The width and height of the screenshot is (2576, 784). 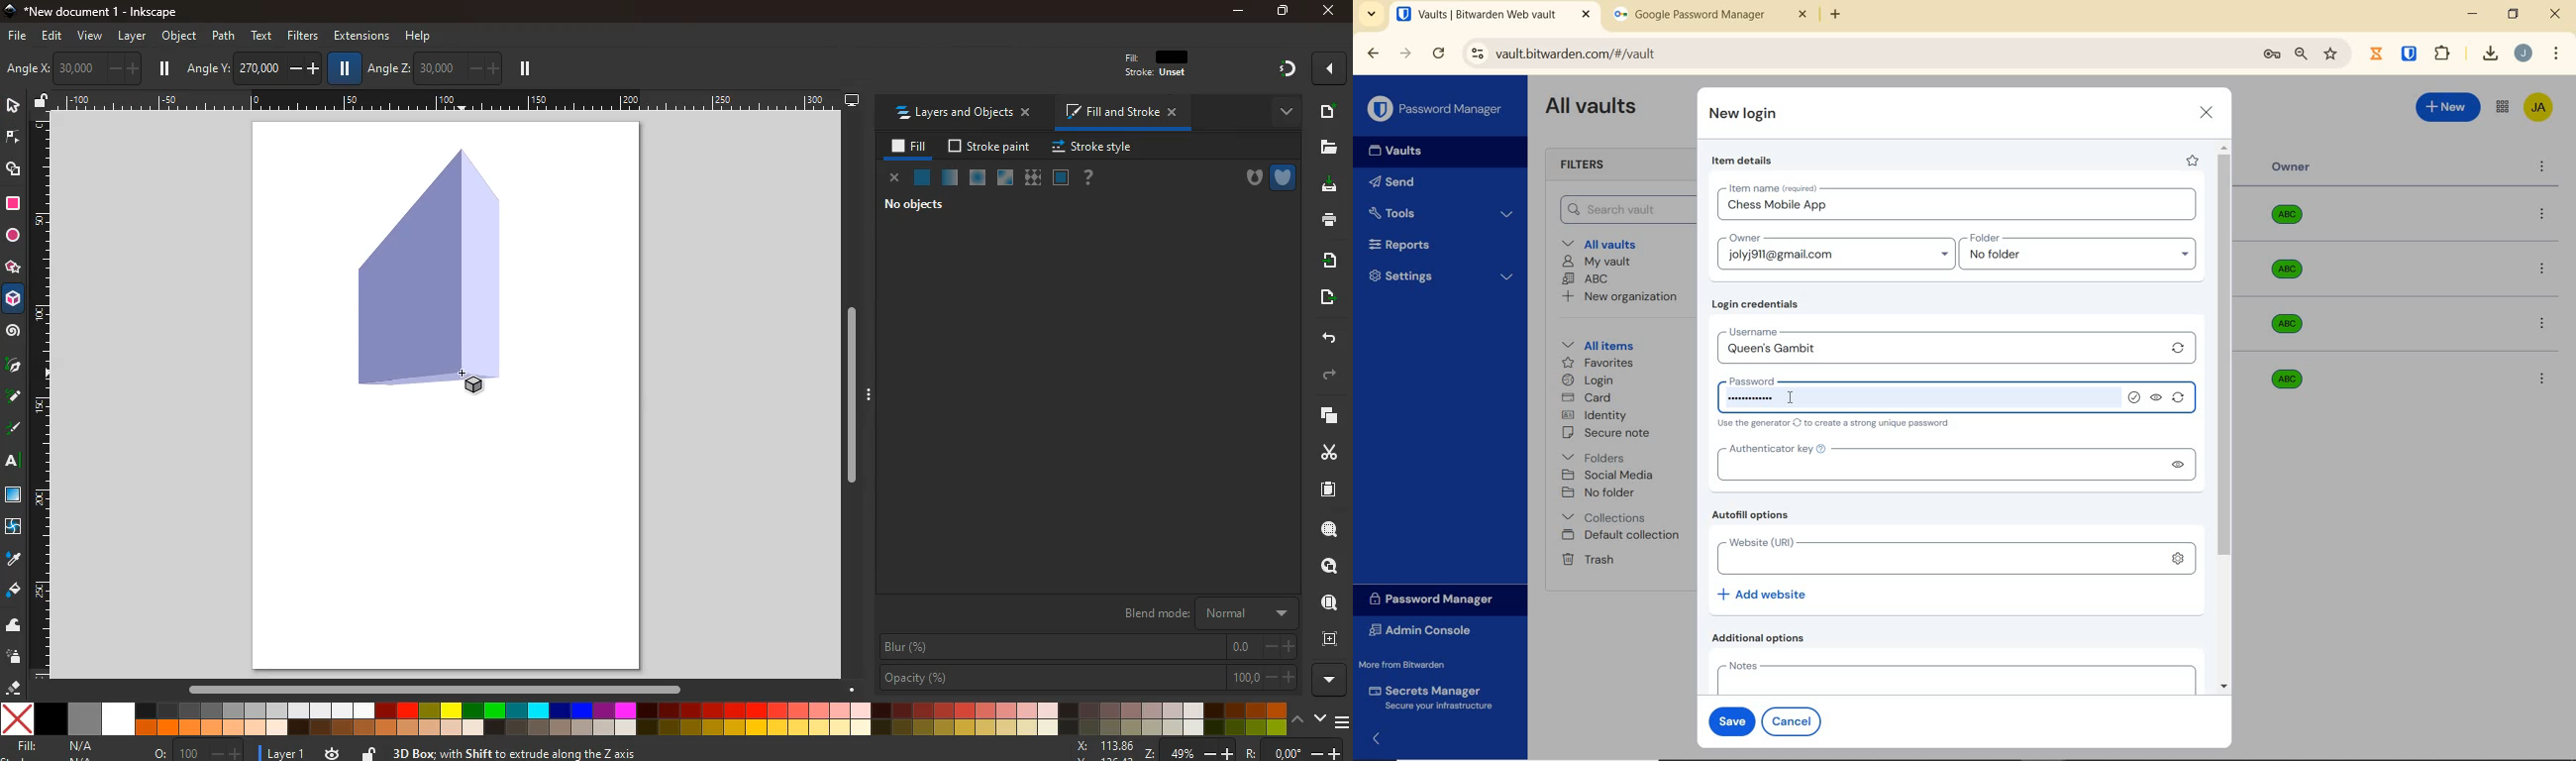 What do you see at coordinates (1086, 679) in the screenshot?
I see `opacity` at bounding box center [1086, 679].